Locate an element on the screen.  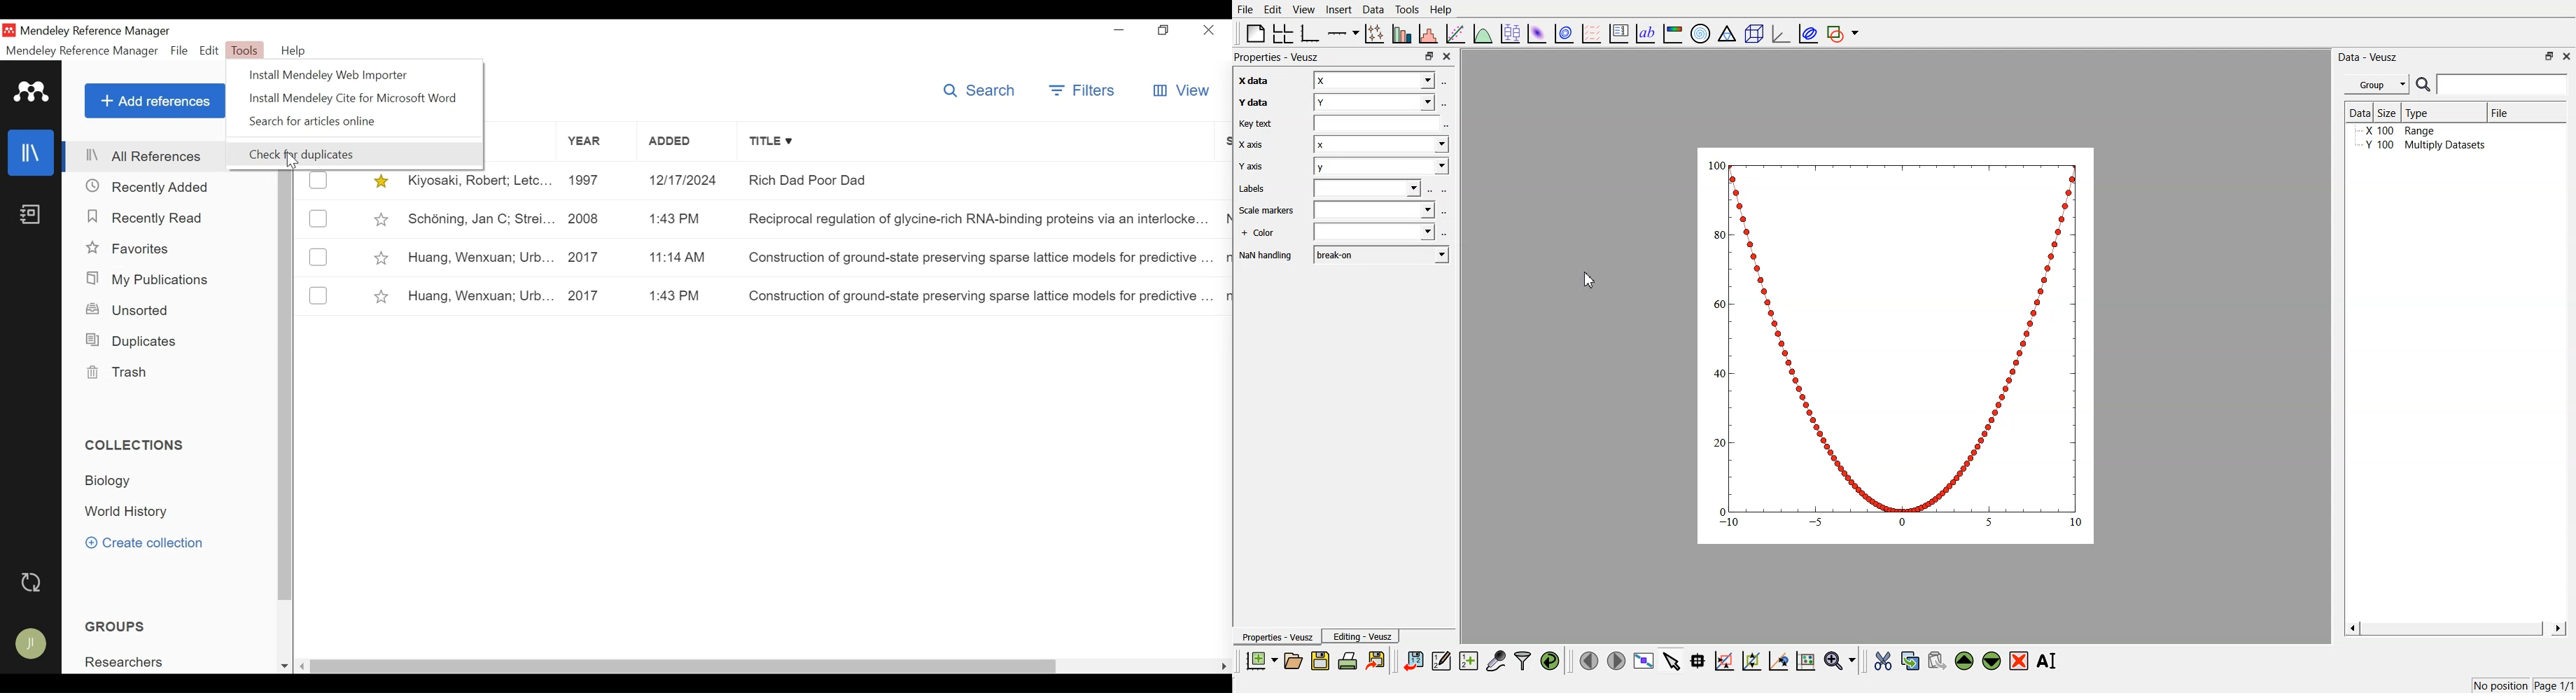
move right is located at coordinates (1616, 659).